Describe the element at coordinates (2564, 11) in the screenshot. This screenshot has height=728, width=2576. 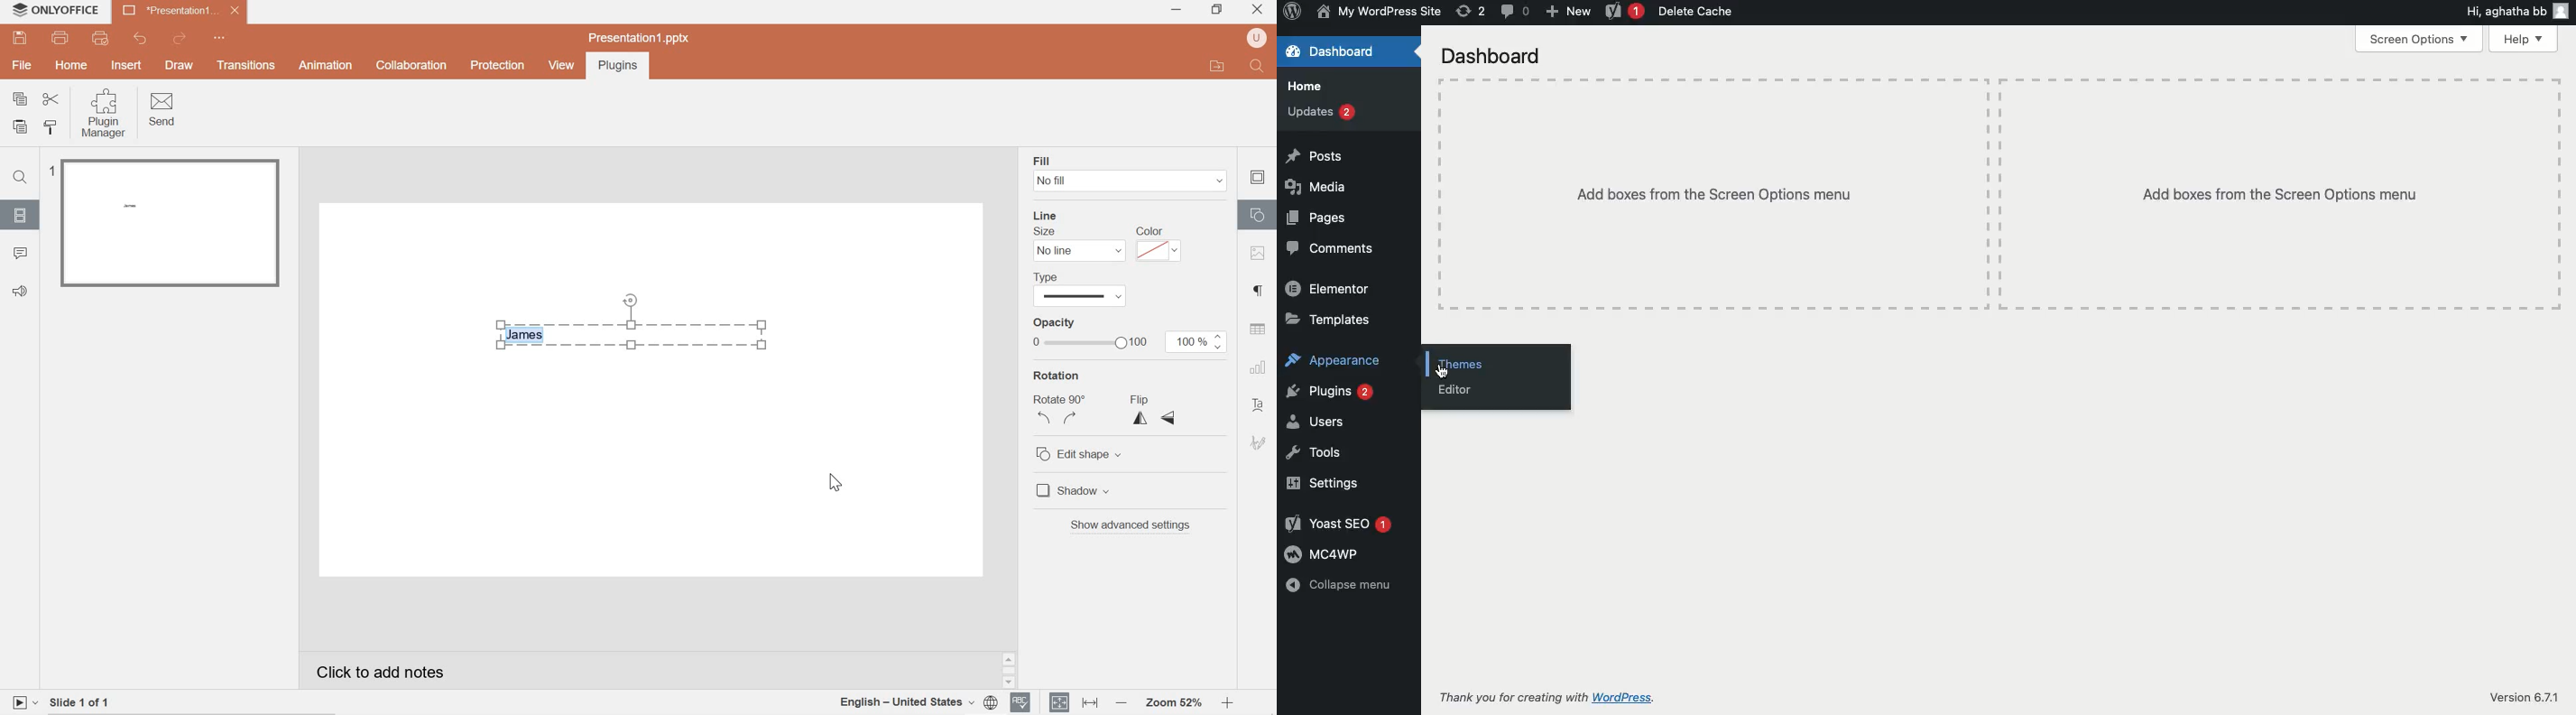
I see `user icon` at that location.